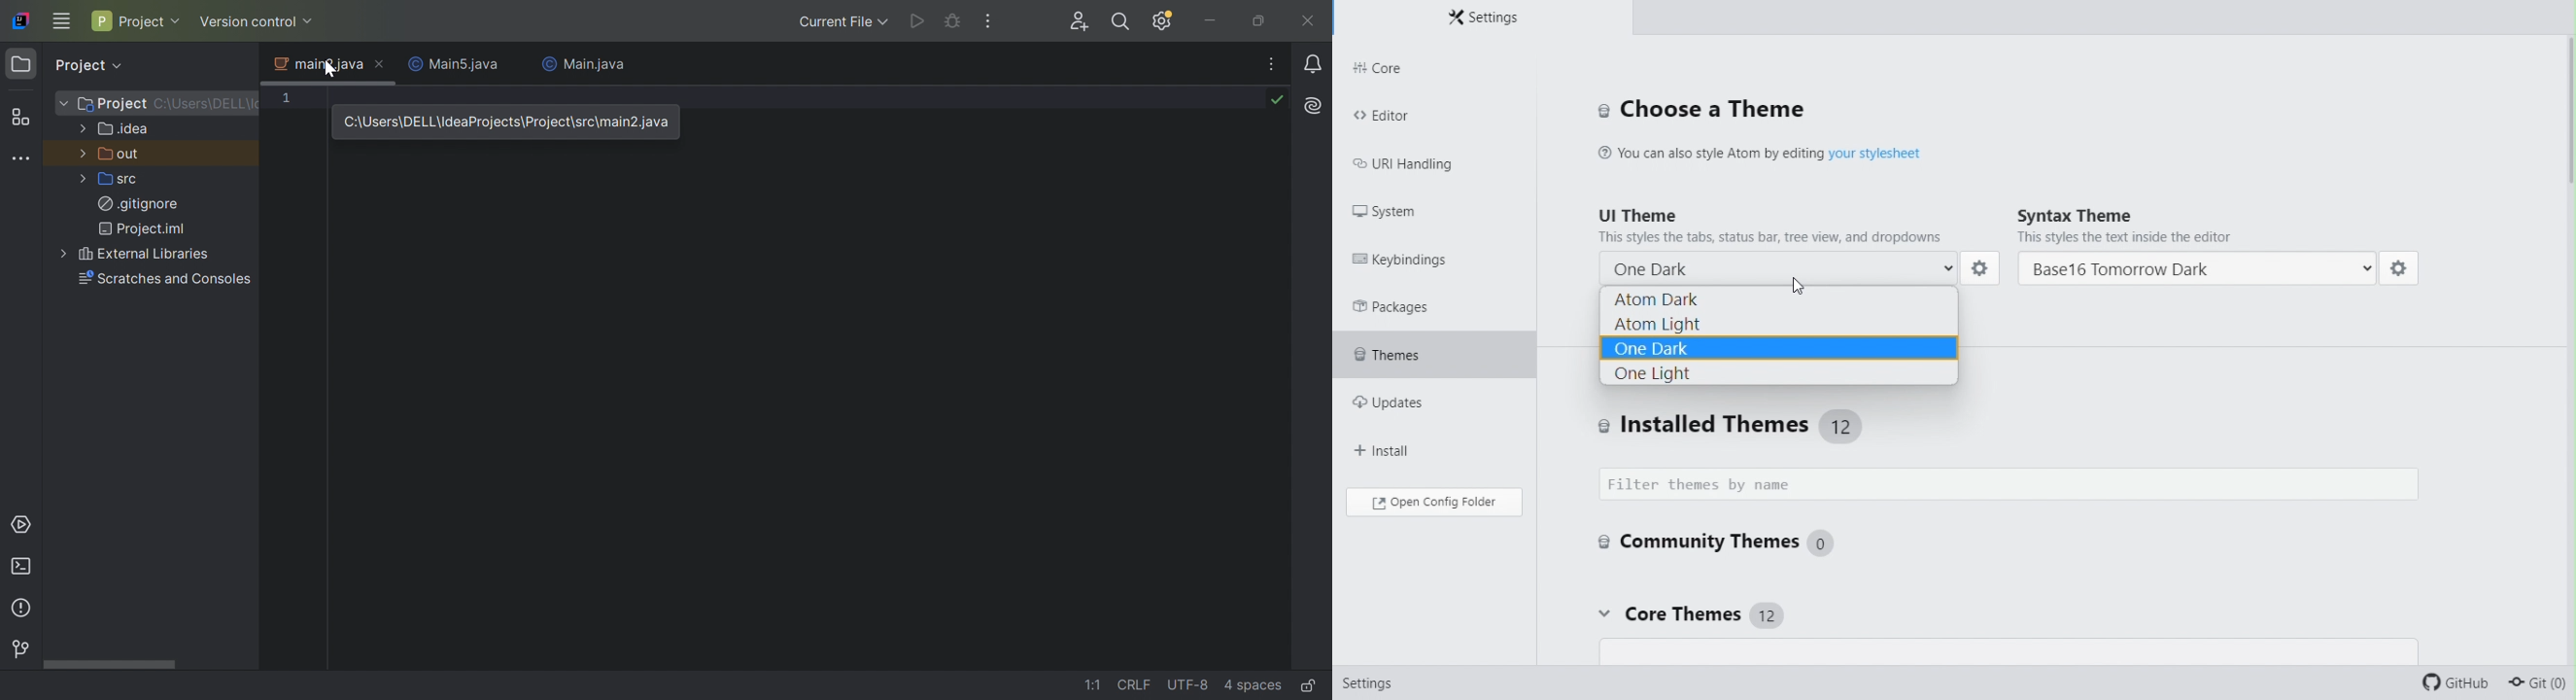 The image size is (2576, 700). What do you see at coordinates (1982, 269) in the screenshot?
I see `settings` at bounding box center [1982, 269].